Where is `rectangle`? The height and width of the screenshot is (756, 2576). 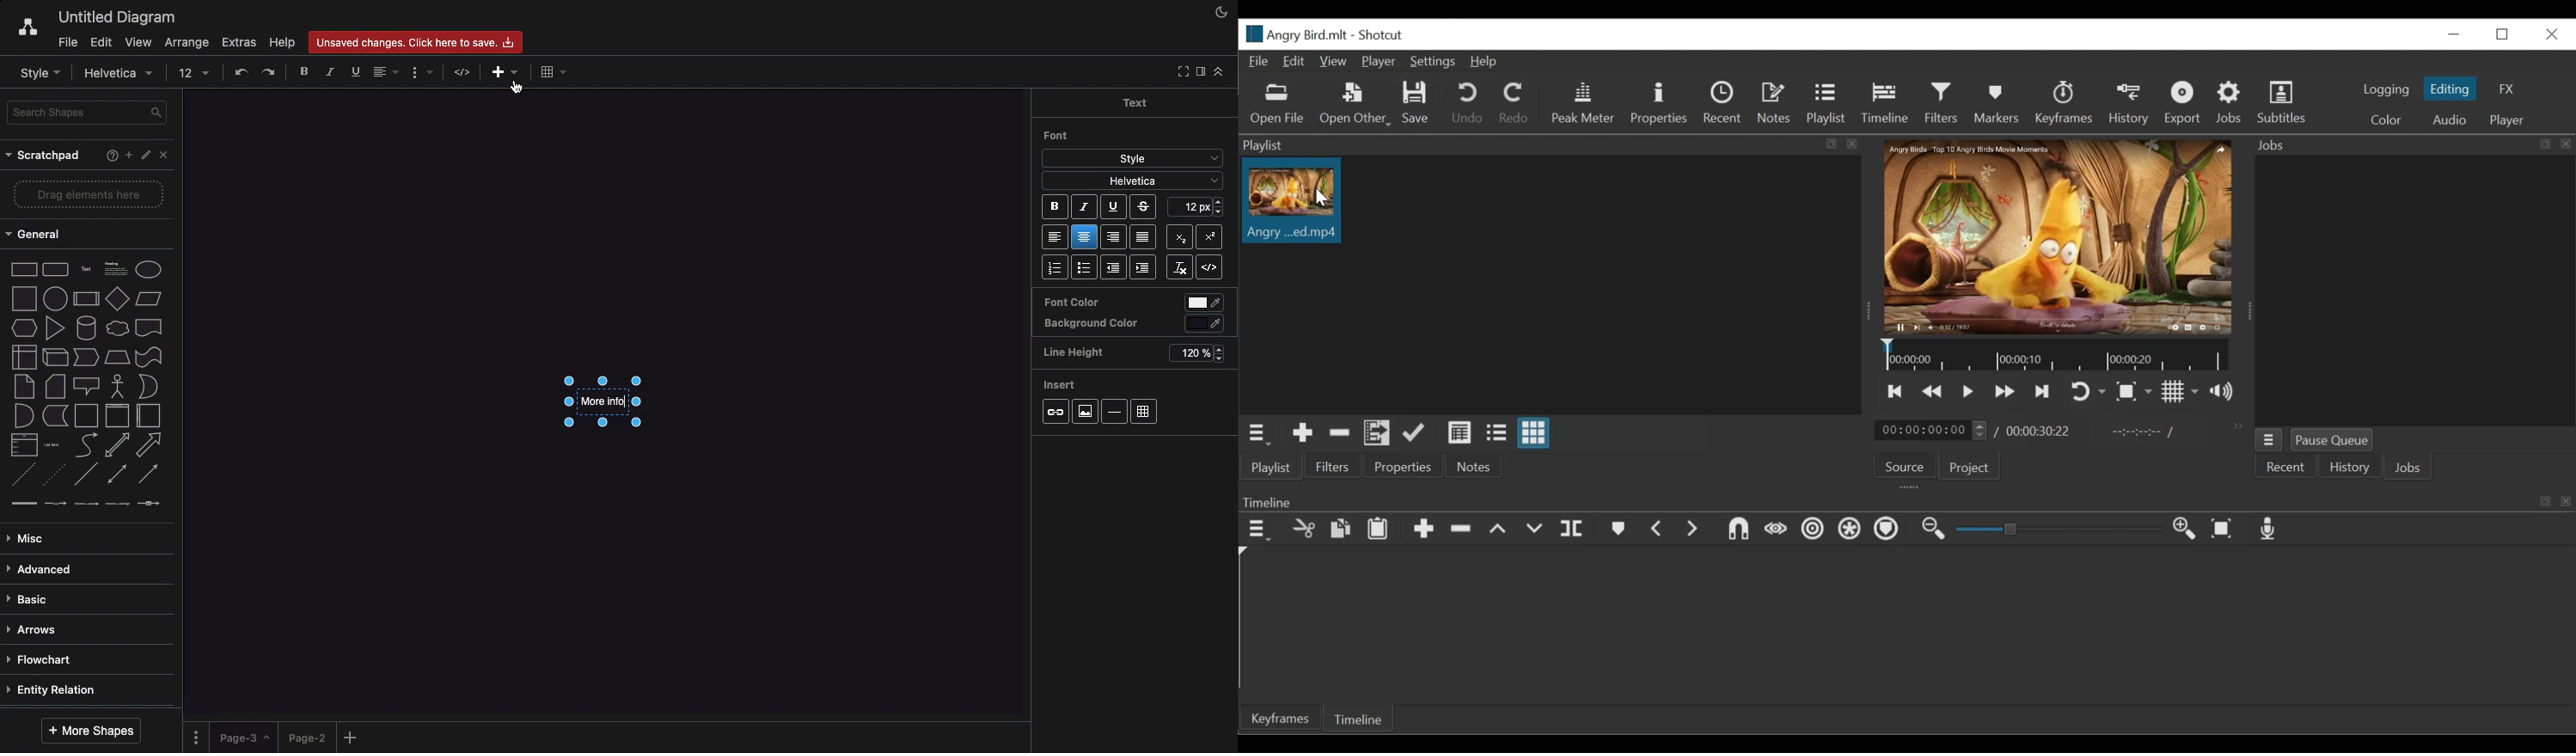
rectangle is located at coordinates (25, 269).